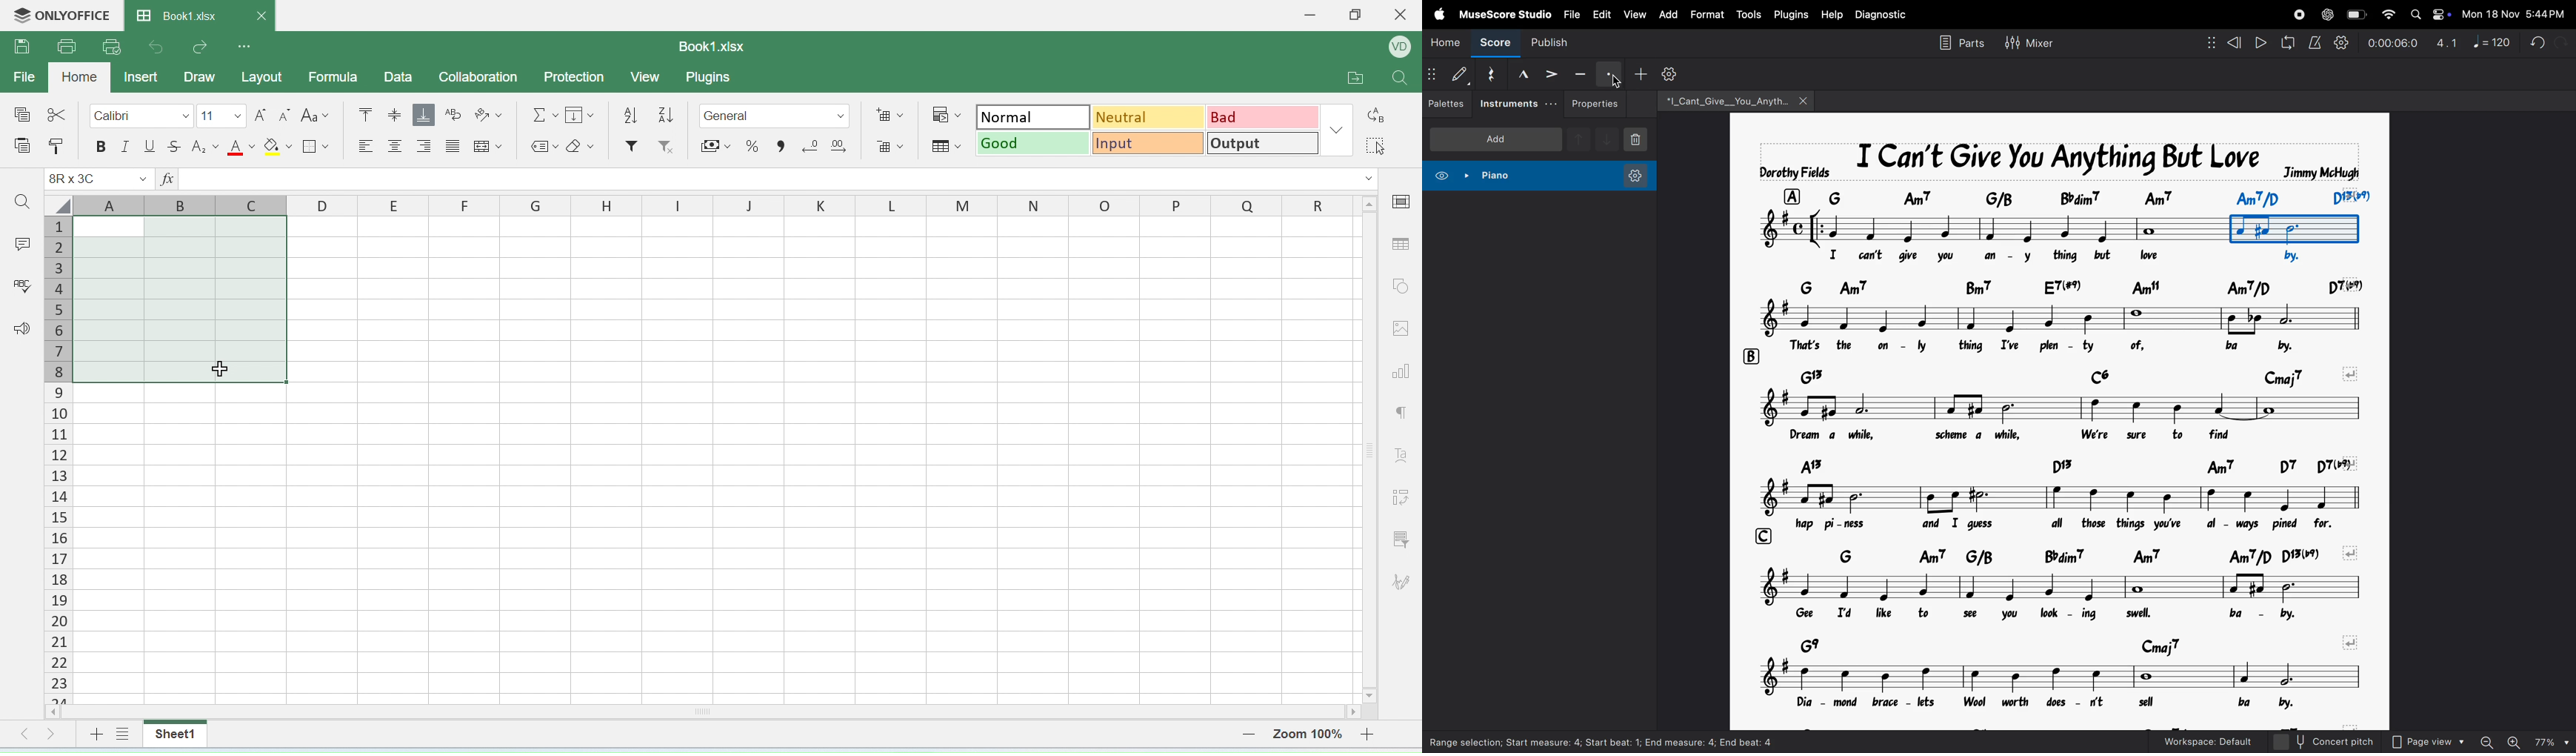 This screenshot has width=2576, height=756. What do you see at coordinates (2073, 464) in the screenshot?
I see `chord symbol` at bounding box center [2073, 464].